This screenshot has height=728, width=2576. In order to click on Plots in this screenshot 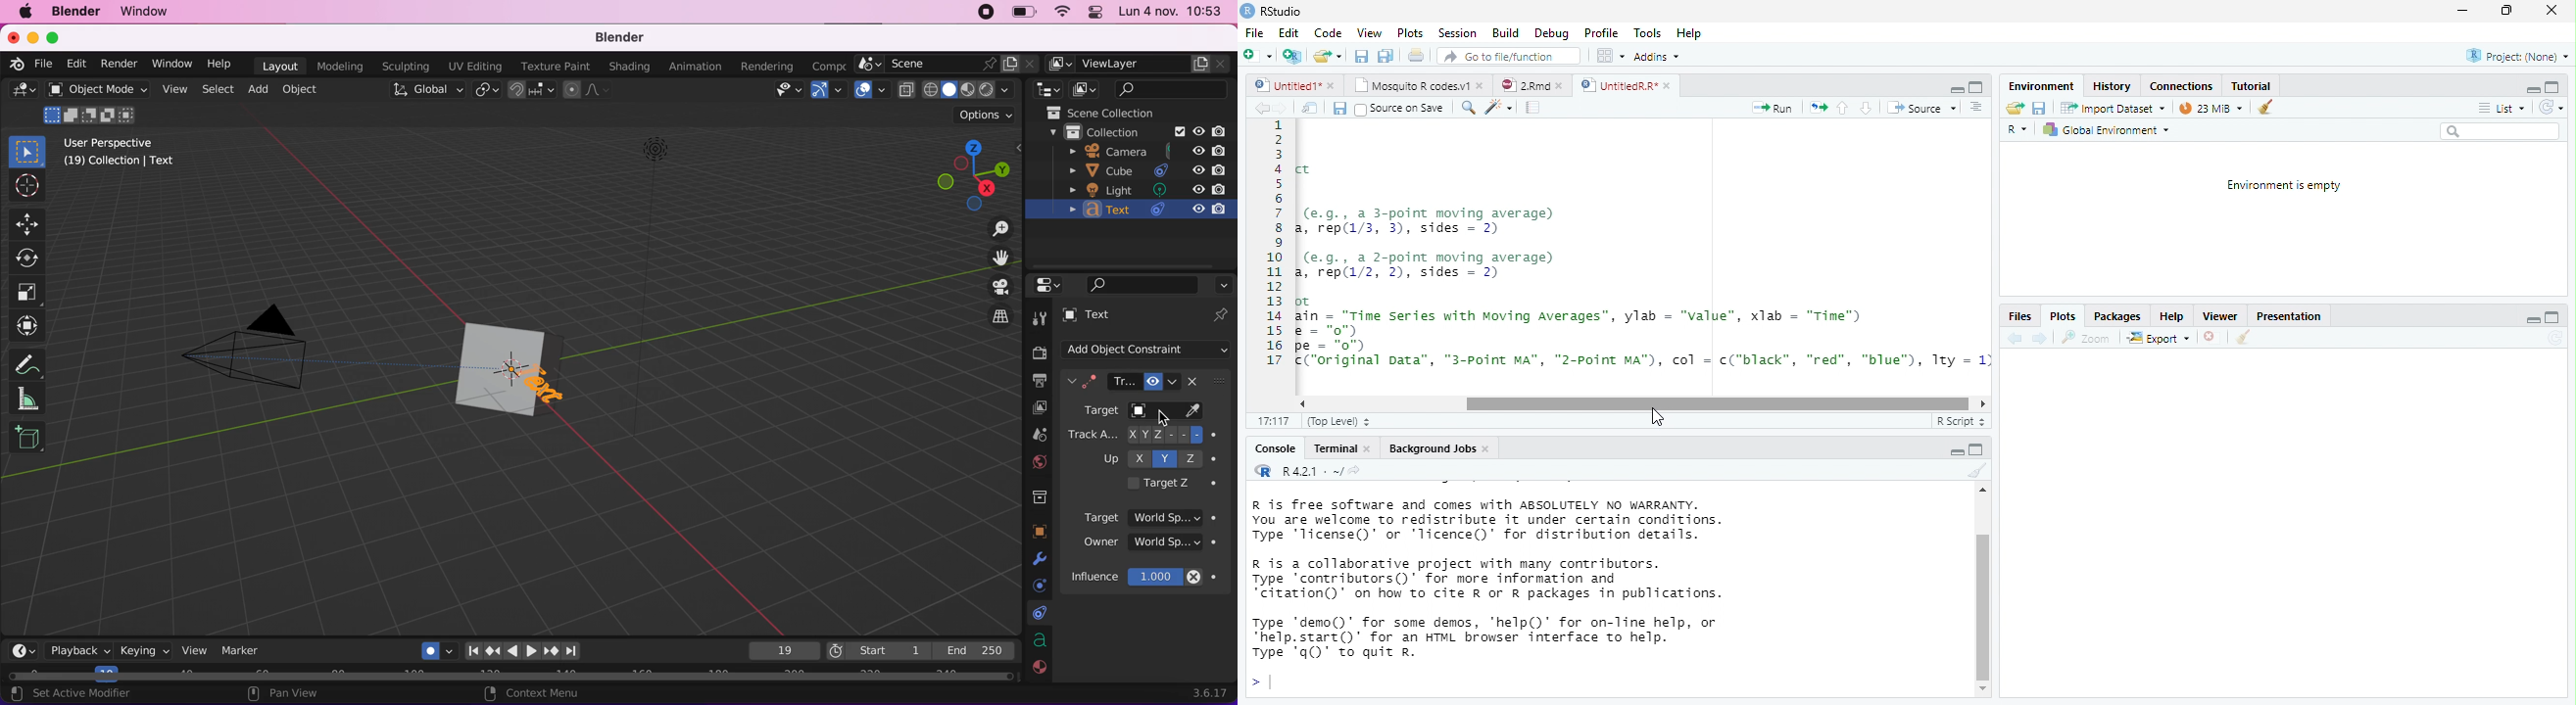, I will do `click(1411, 33)`.